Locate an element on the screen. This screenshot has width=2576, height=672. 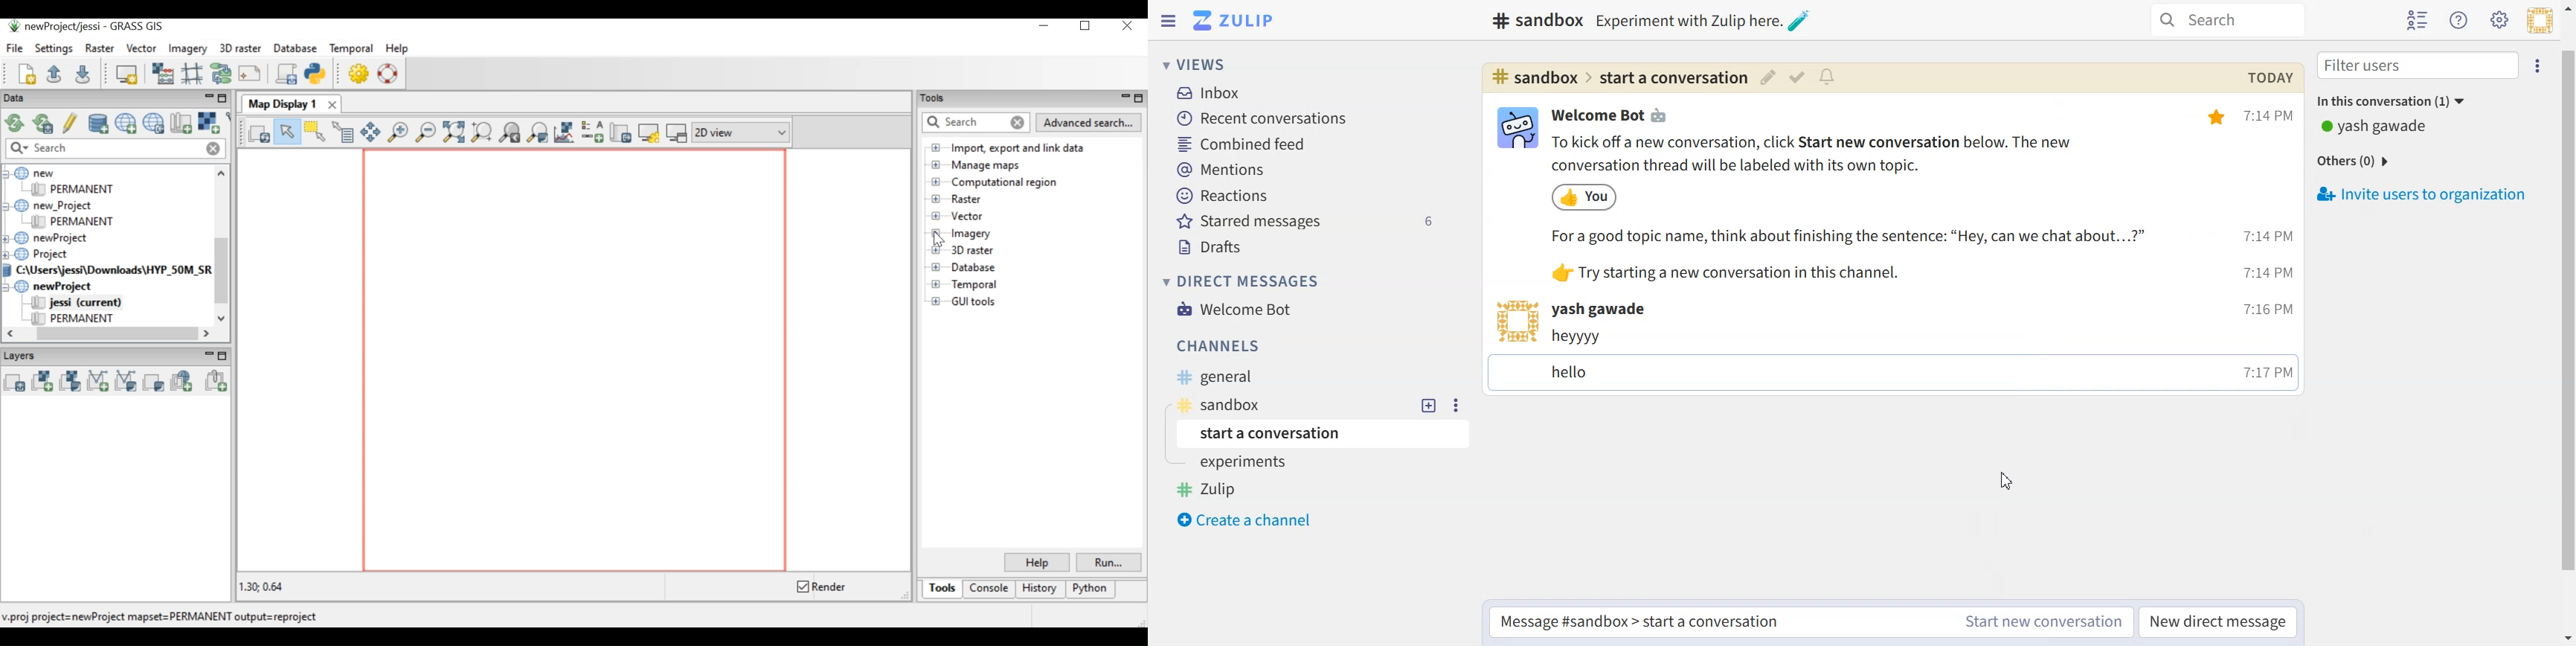
Personal menu is located at coordinates (2540, 20).